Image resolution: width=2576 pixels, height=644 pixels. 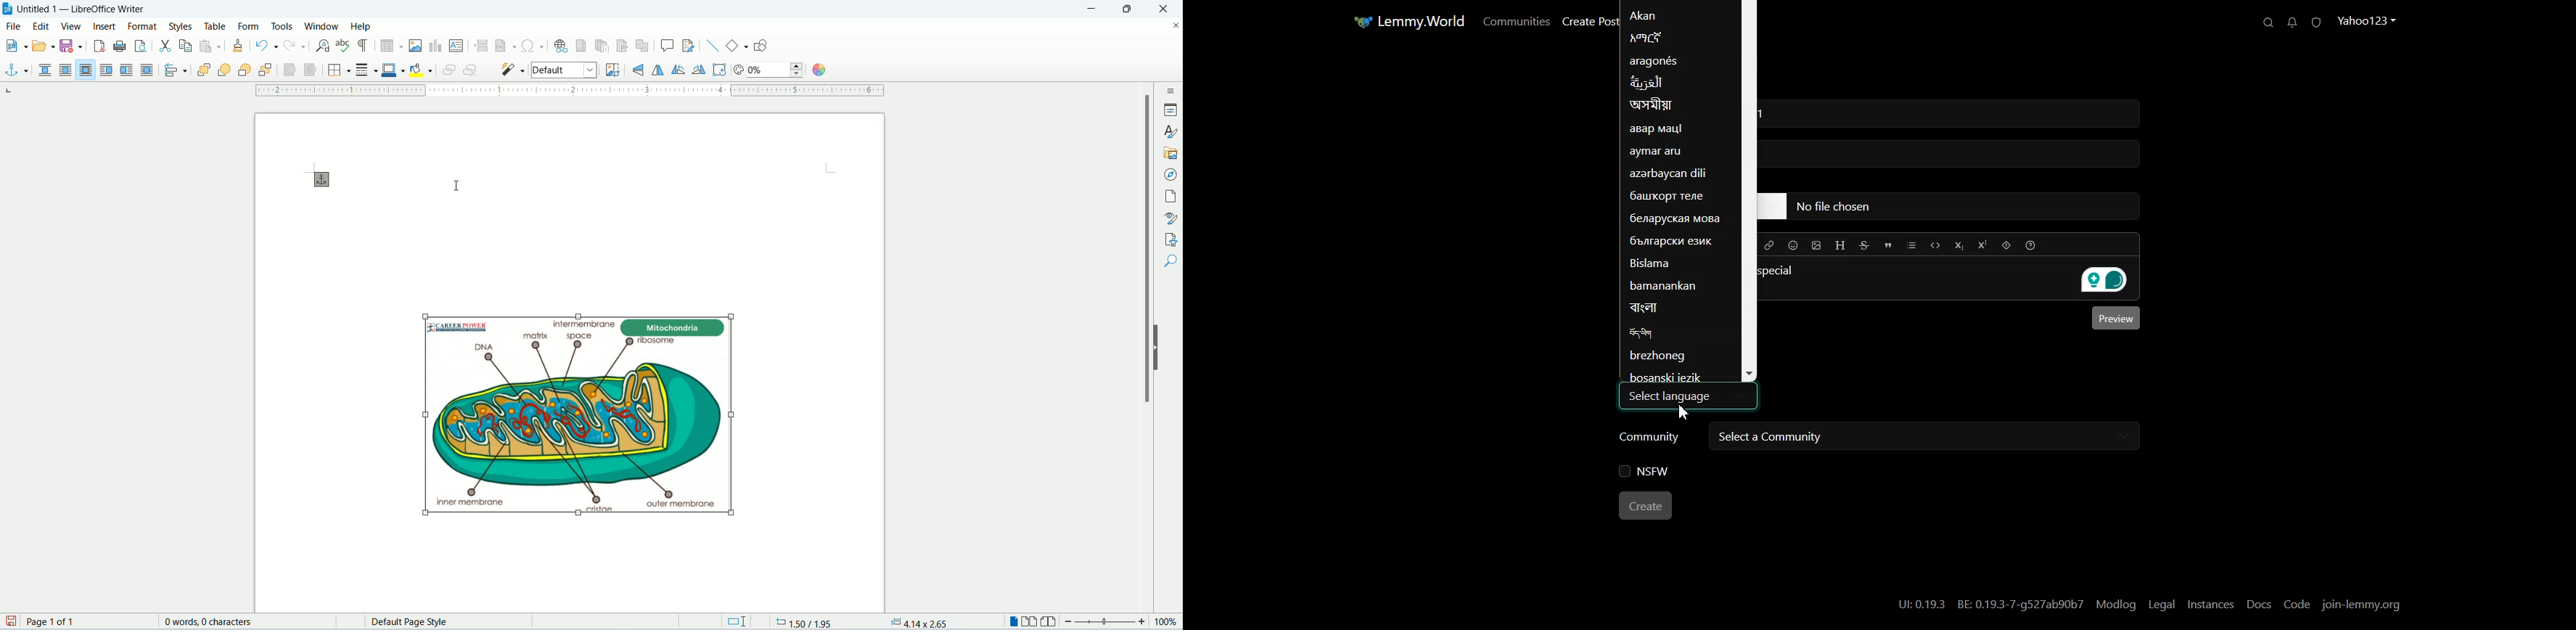 I want to click on flip vertically, so click(x=658, y=70).